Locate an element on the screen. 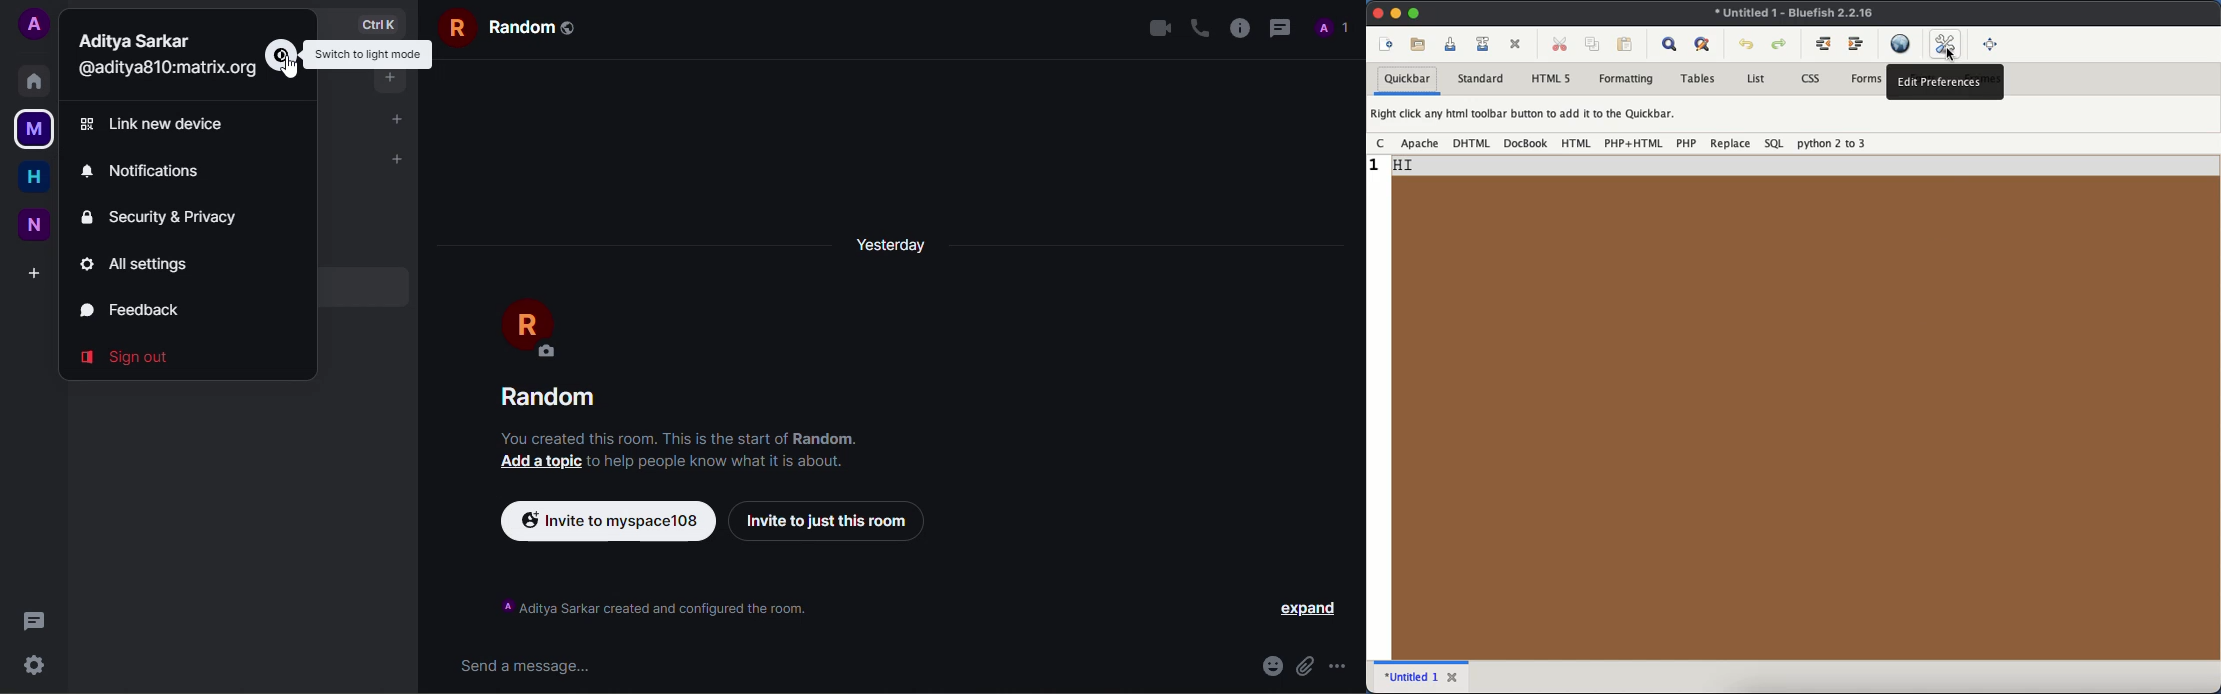 Image resolution: width=2240 pixels, height=700 pixels. new file is located at coordinates (1384, 43).